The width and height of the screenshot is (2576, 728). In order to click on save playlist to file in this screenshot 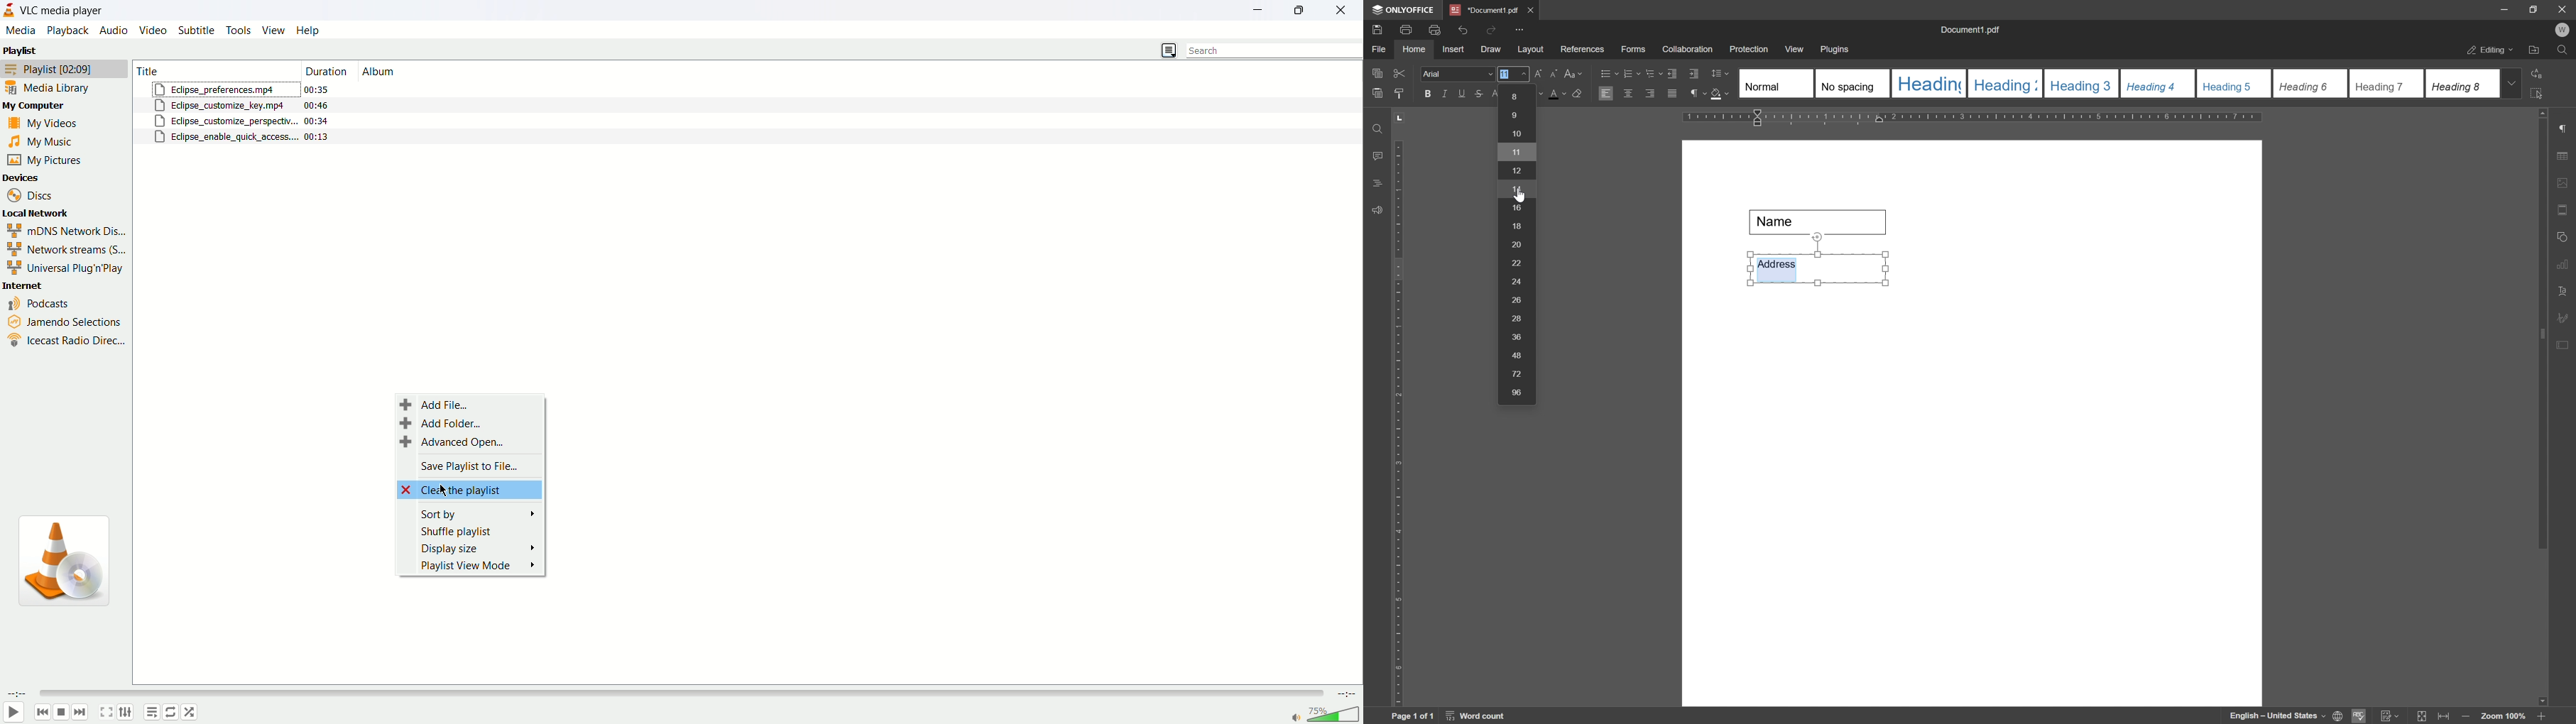, I will do `click(465, 464)`.